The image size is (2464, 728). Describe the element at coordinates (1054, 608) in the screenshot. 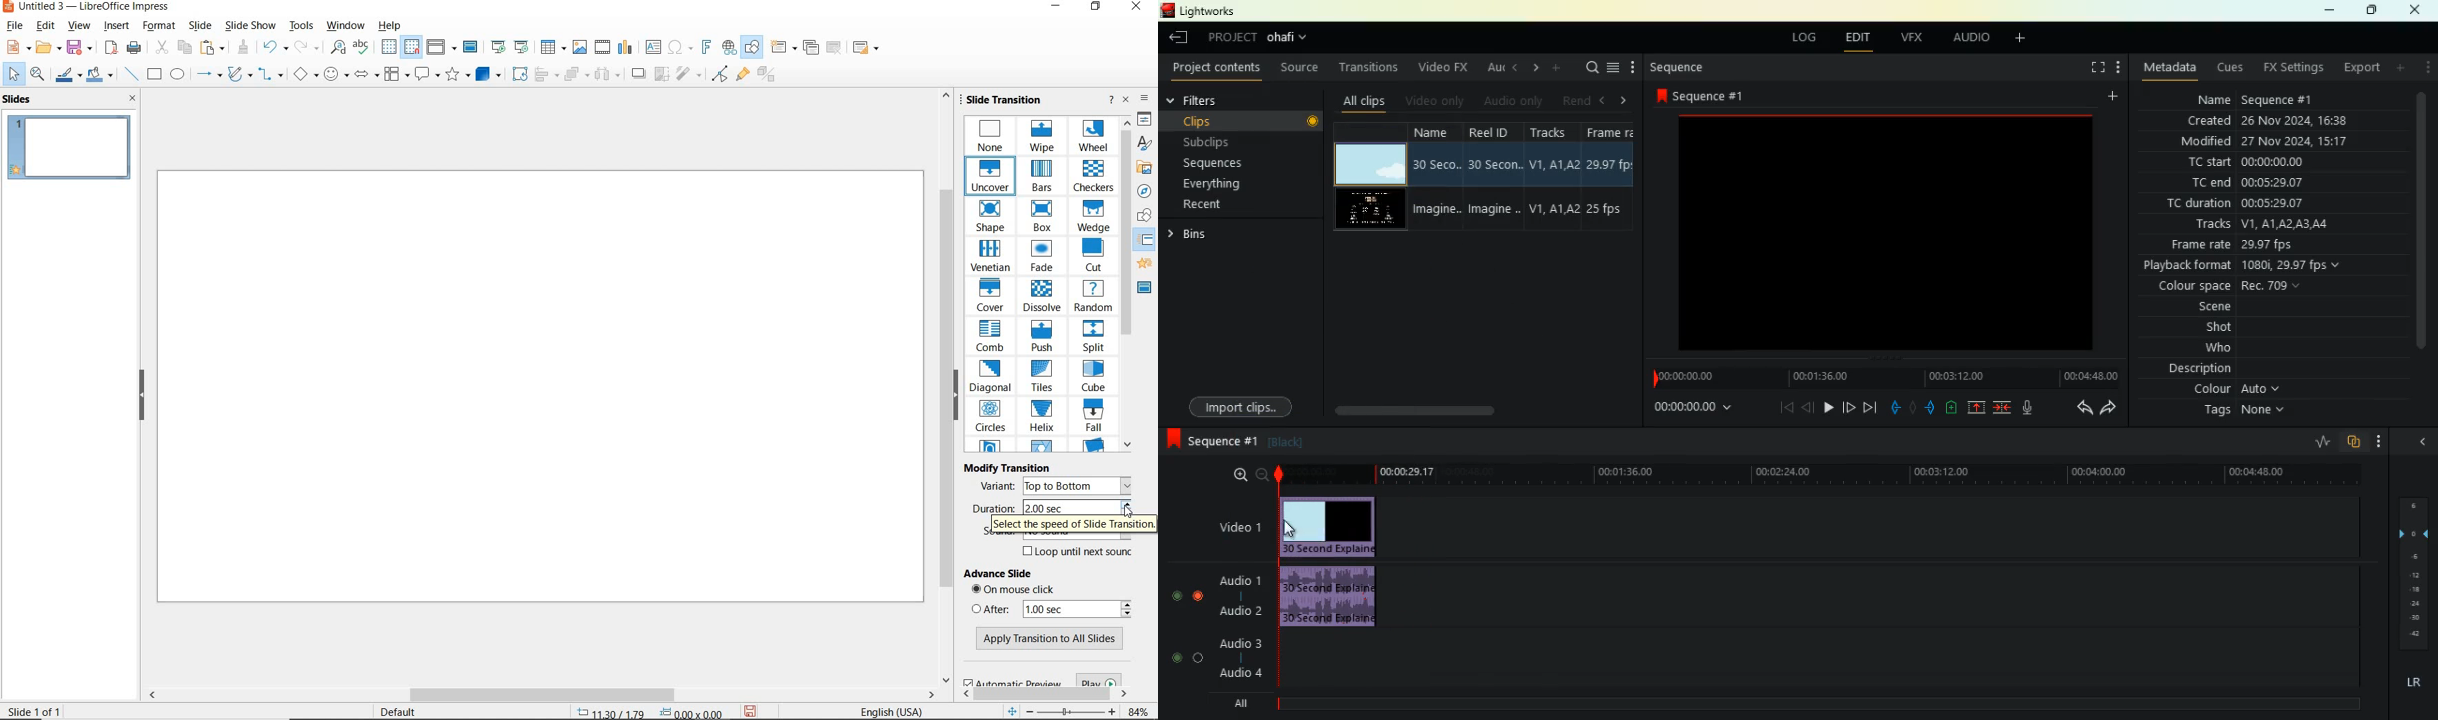

I see `AFTER` at that location.